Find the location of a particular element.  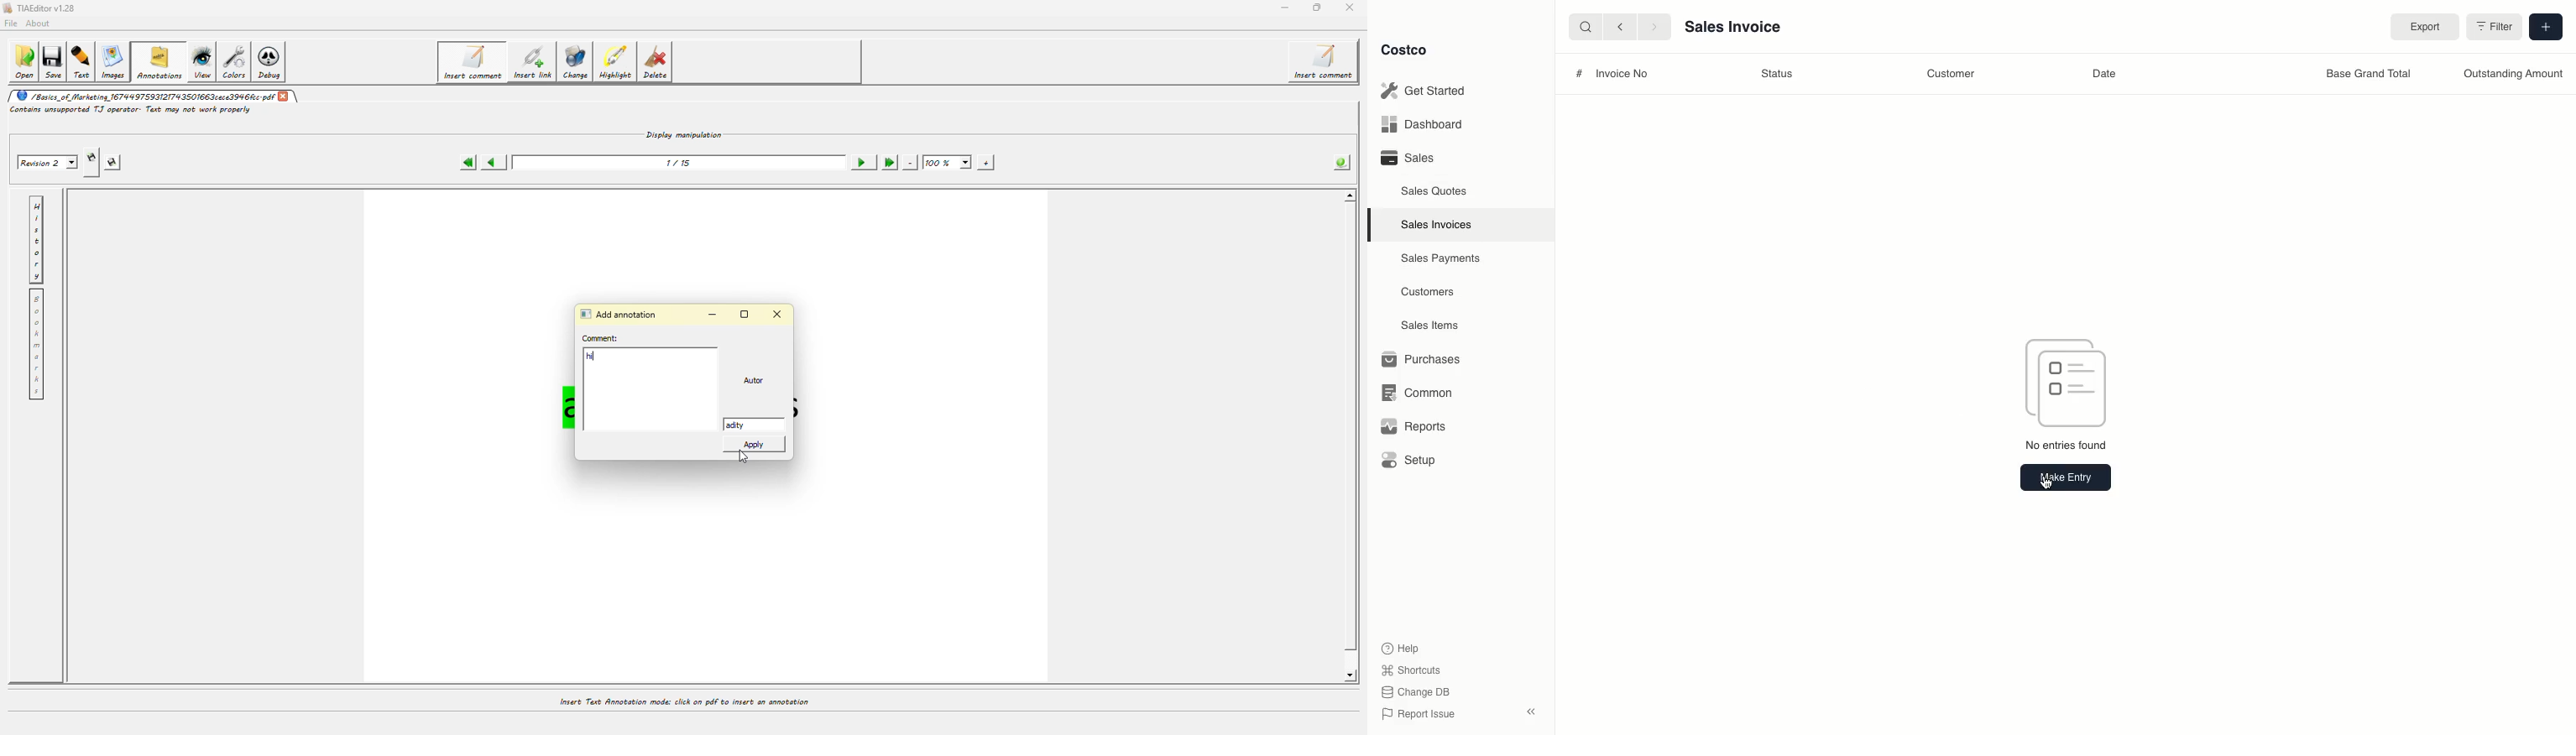

Sales Items is located at coordinates (1432, 324).